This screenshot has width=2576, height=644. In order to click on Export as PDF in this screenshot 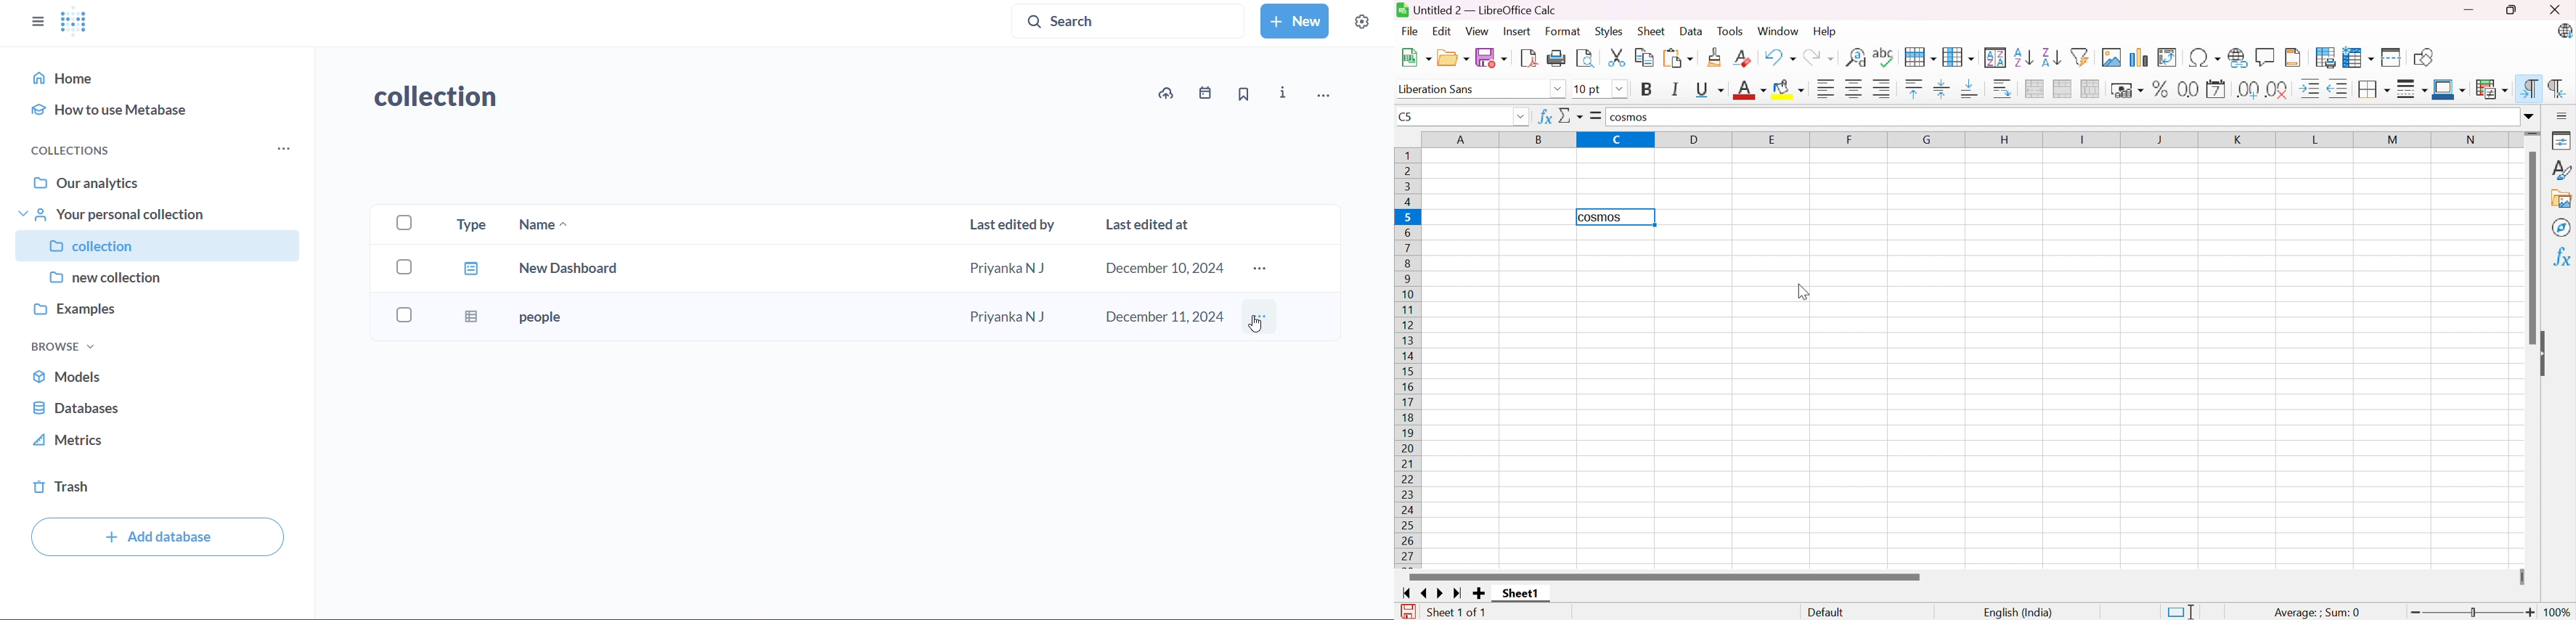, I will do `click(1528, 59)`.